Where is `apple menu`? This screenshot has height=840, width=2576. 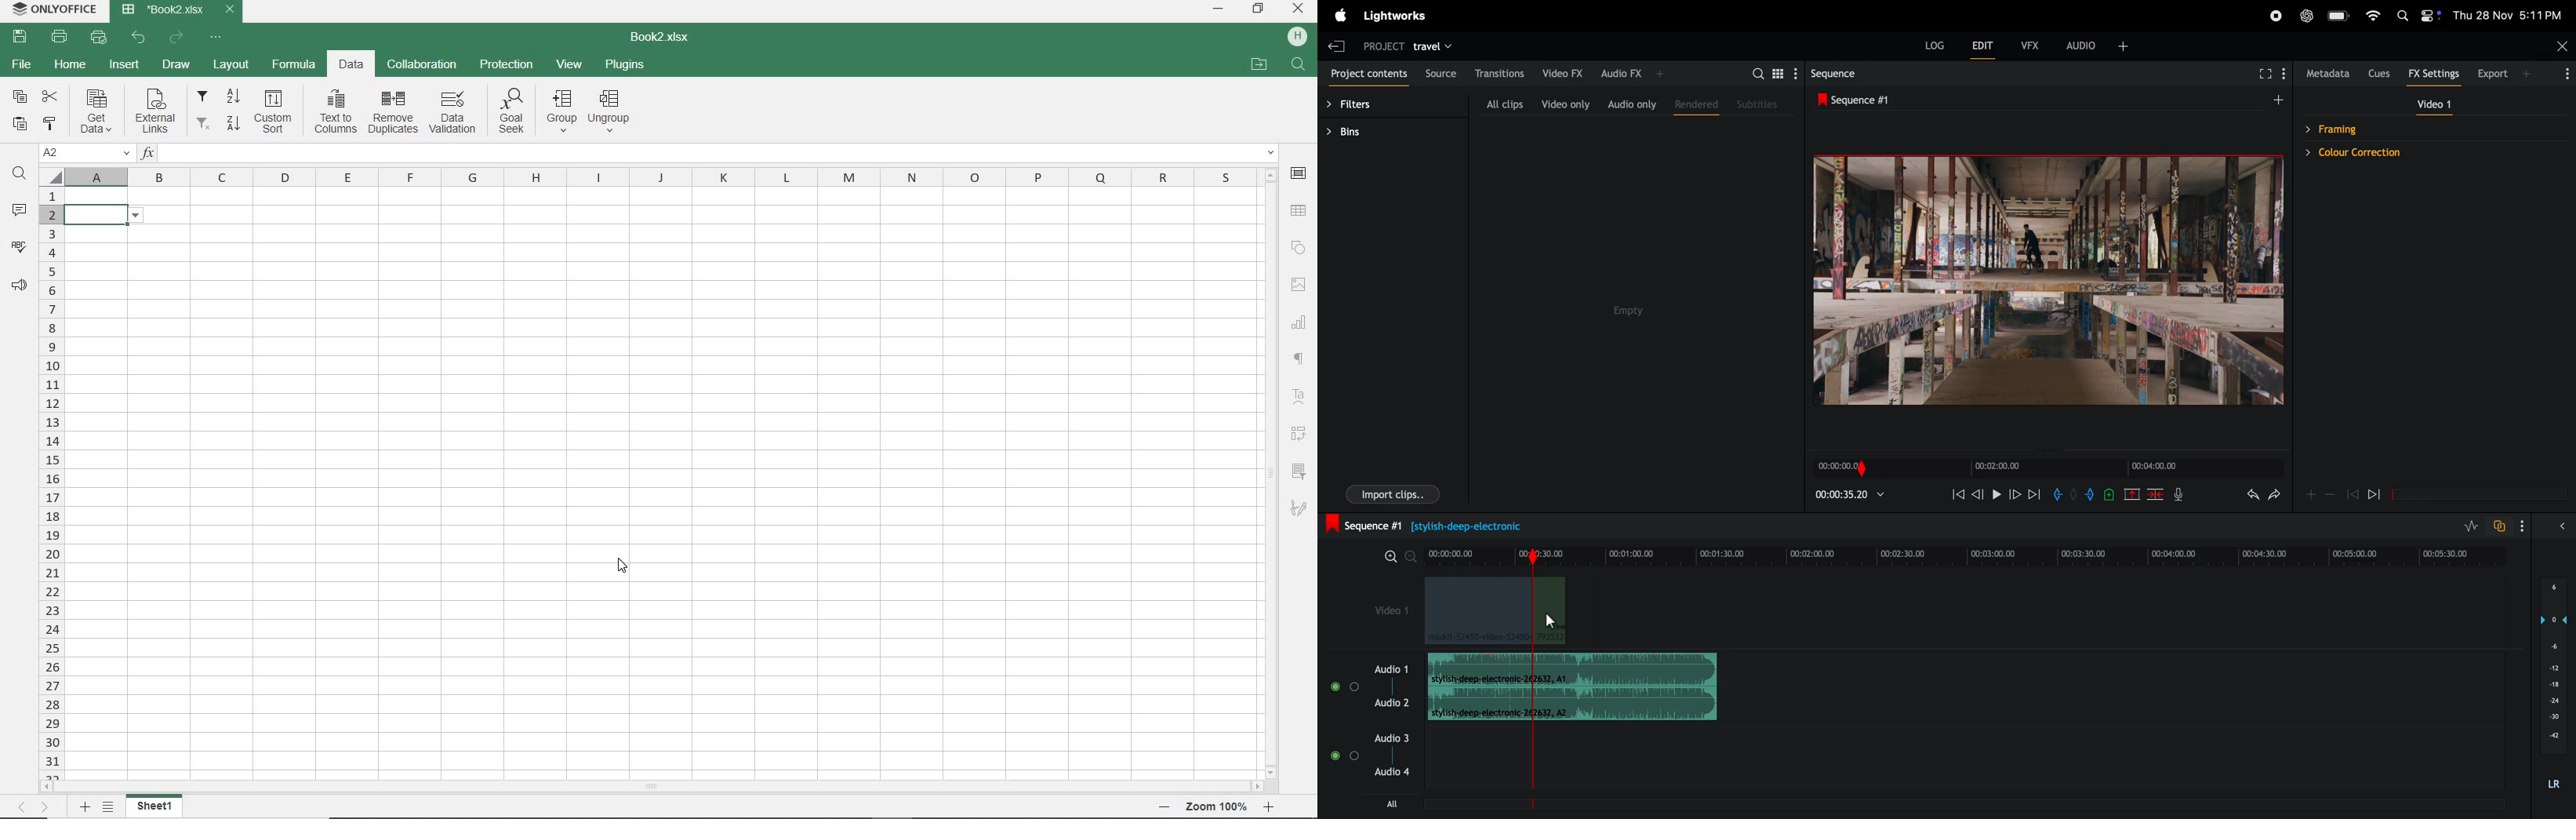 apple menu is located at coordinates (1340, 15).